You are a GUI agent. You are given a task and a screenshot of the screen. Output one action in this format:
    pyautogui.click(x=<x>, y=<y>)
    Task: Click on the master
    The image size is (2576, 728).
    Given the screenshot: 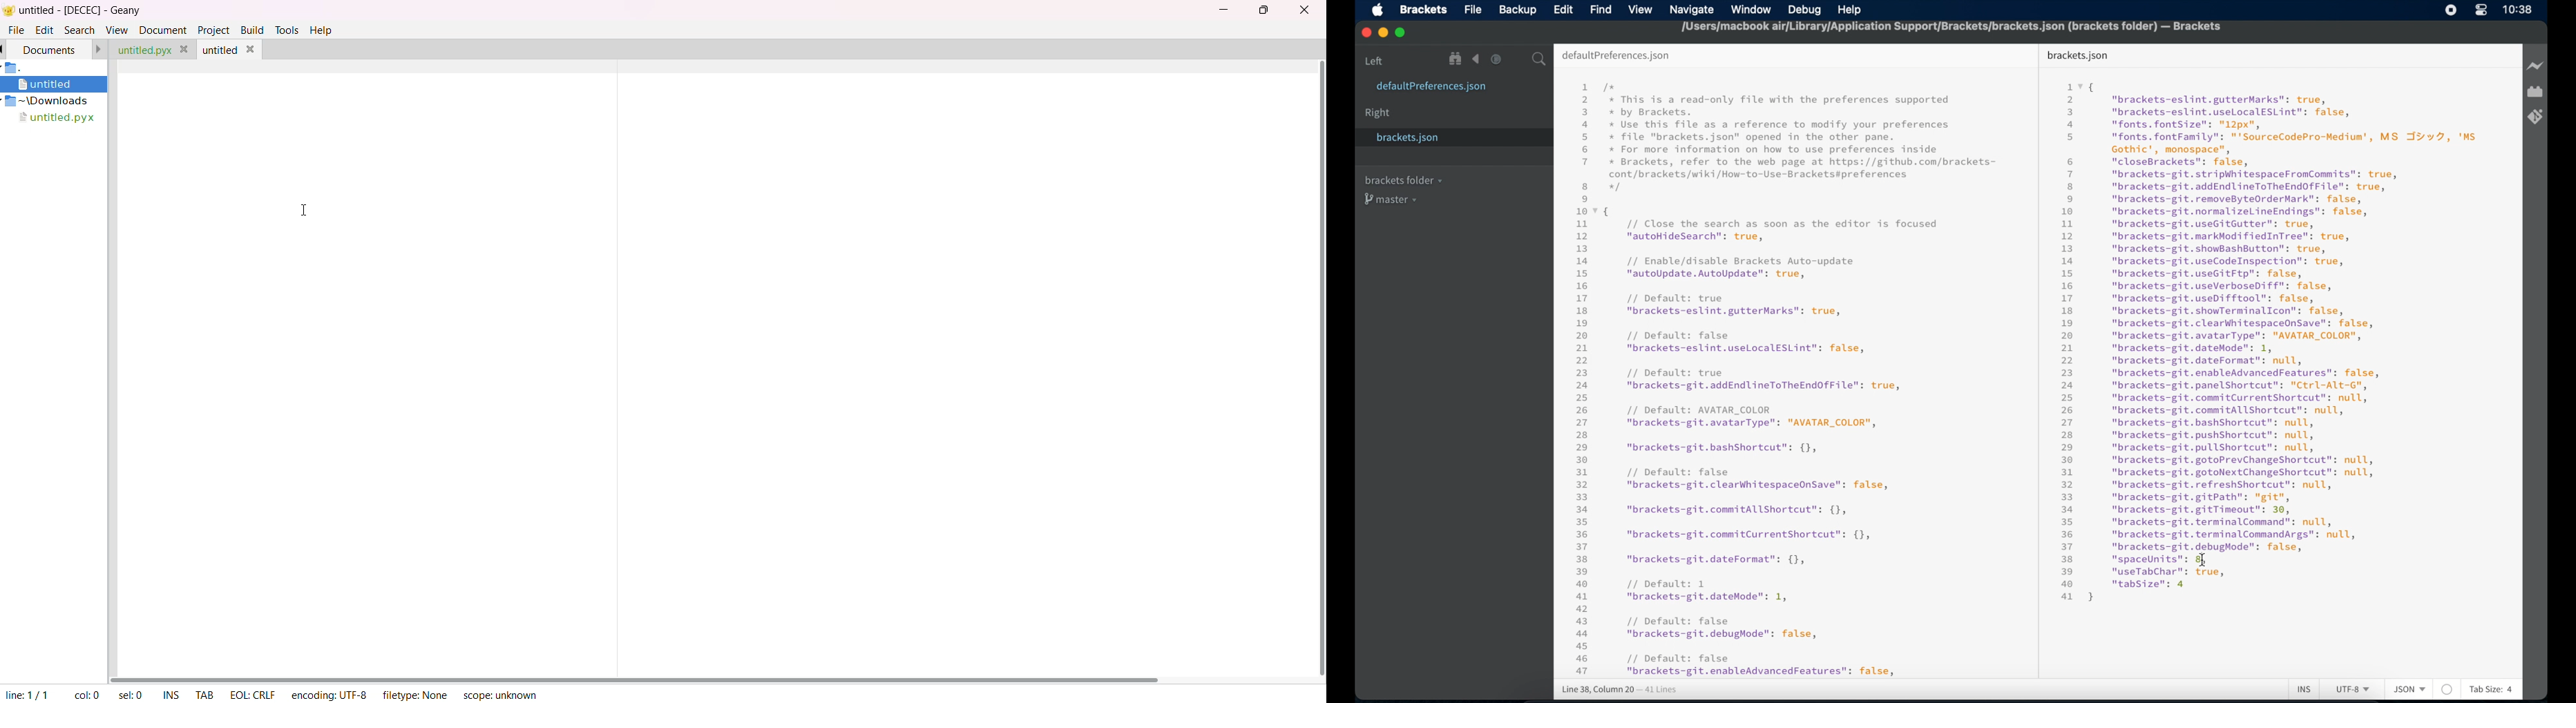 What is the action you would take?
    pyautogui.click(x=1392, y=199)
    